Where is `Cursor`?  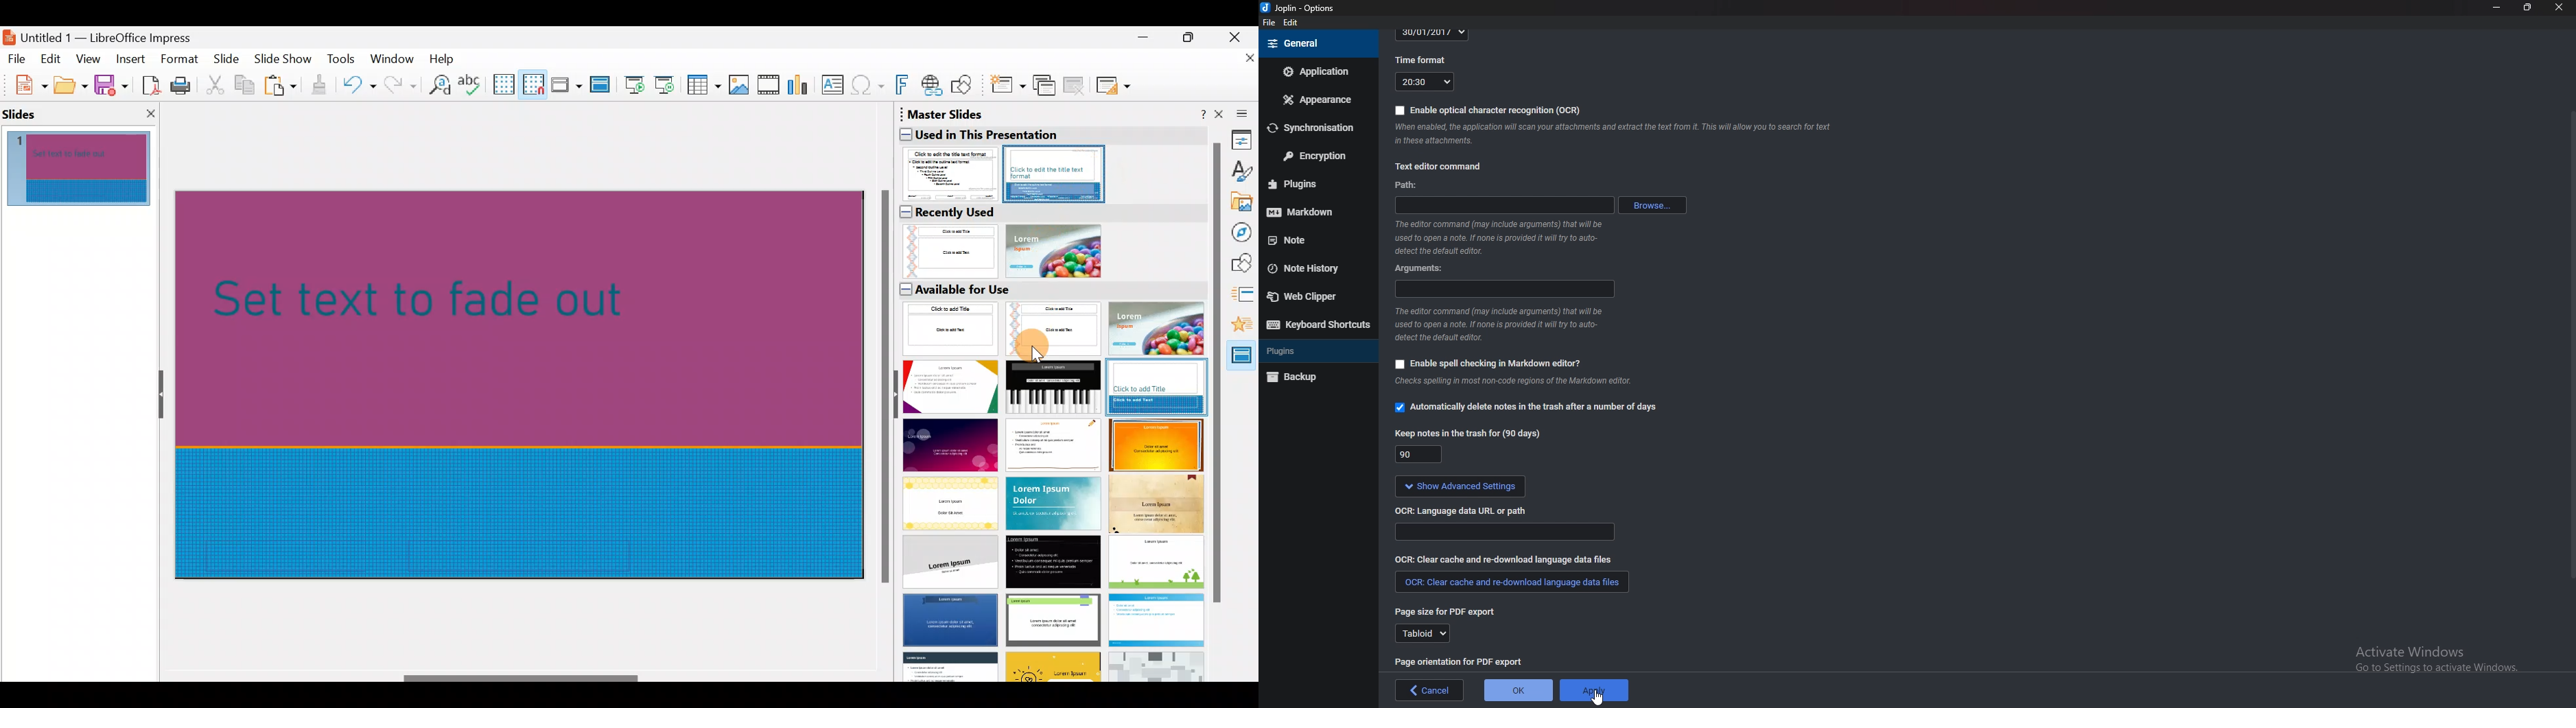
Cursor is located at coordinates (1600, 698).